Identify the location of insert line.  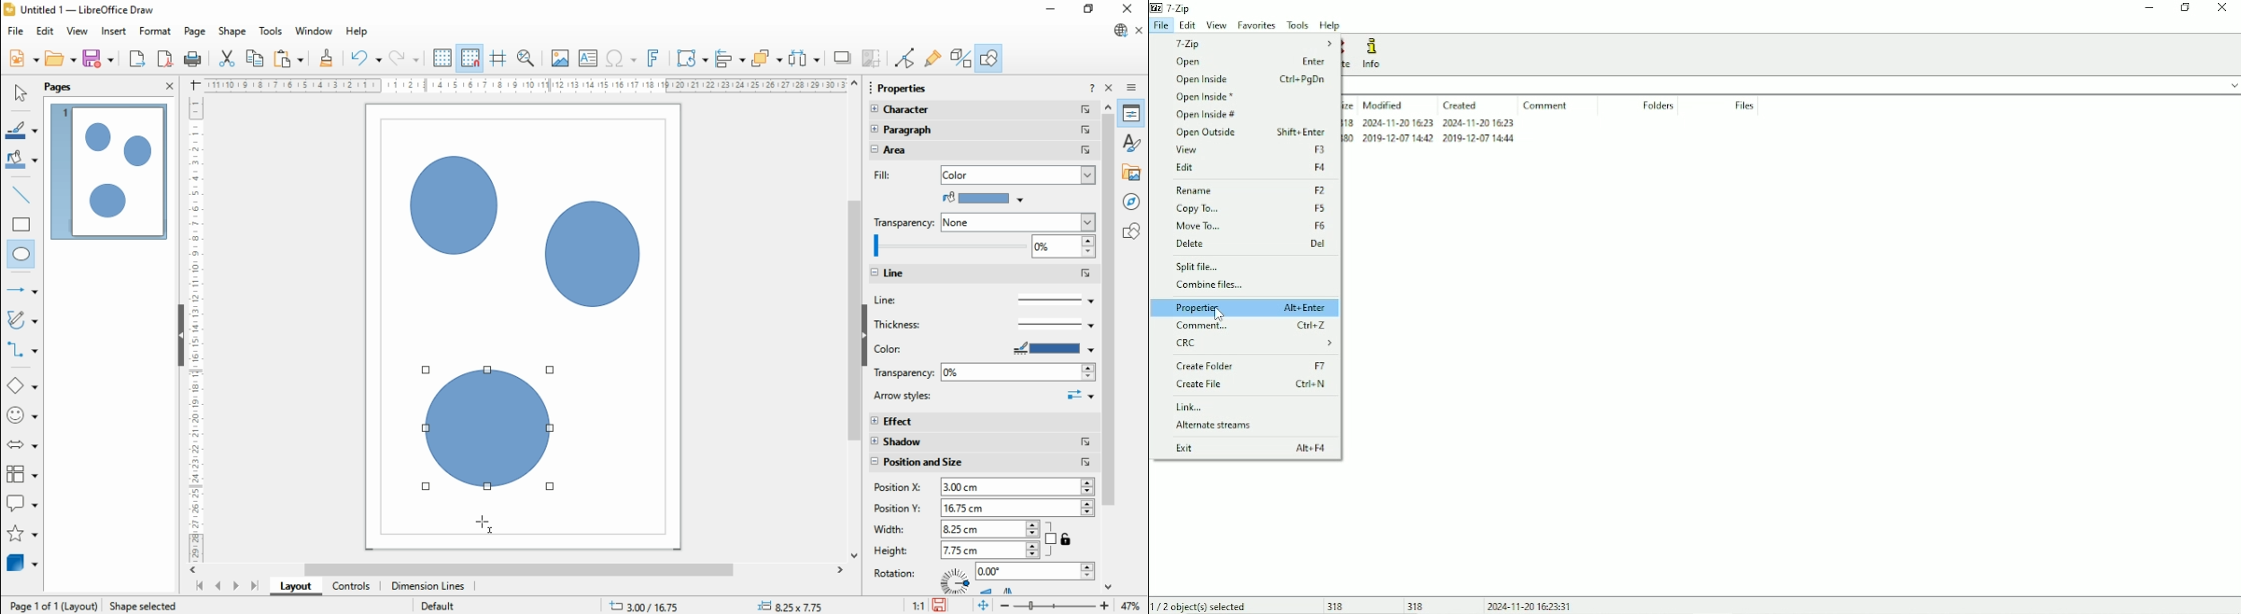
(23, 195).